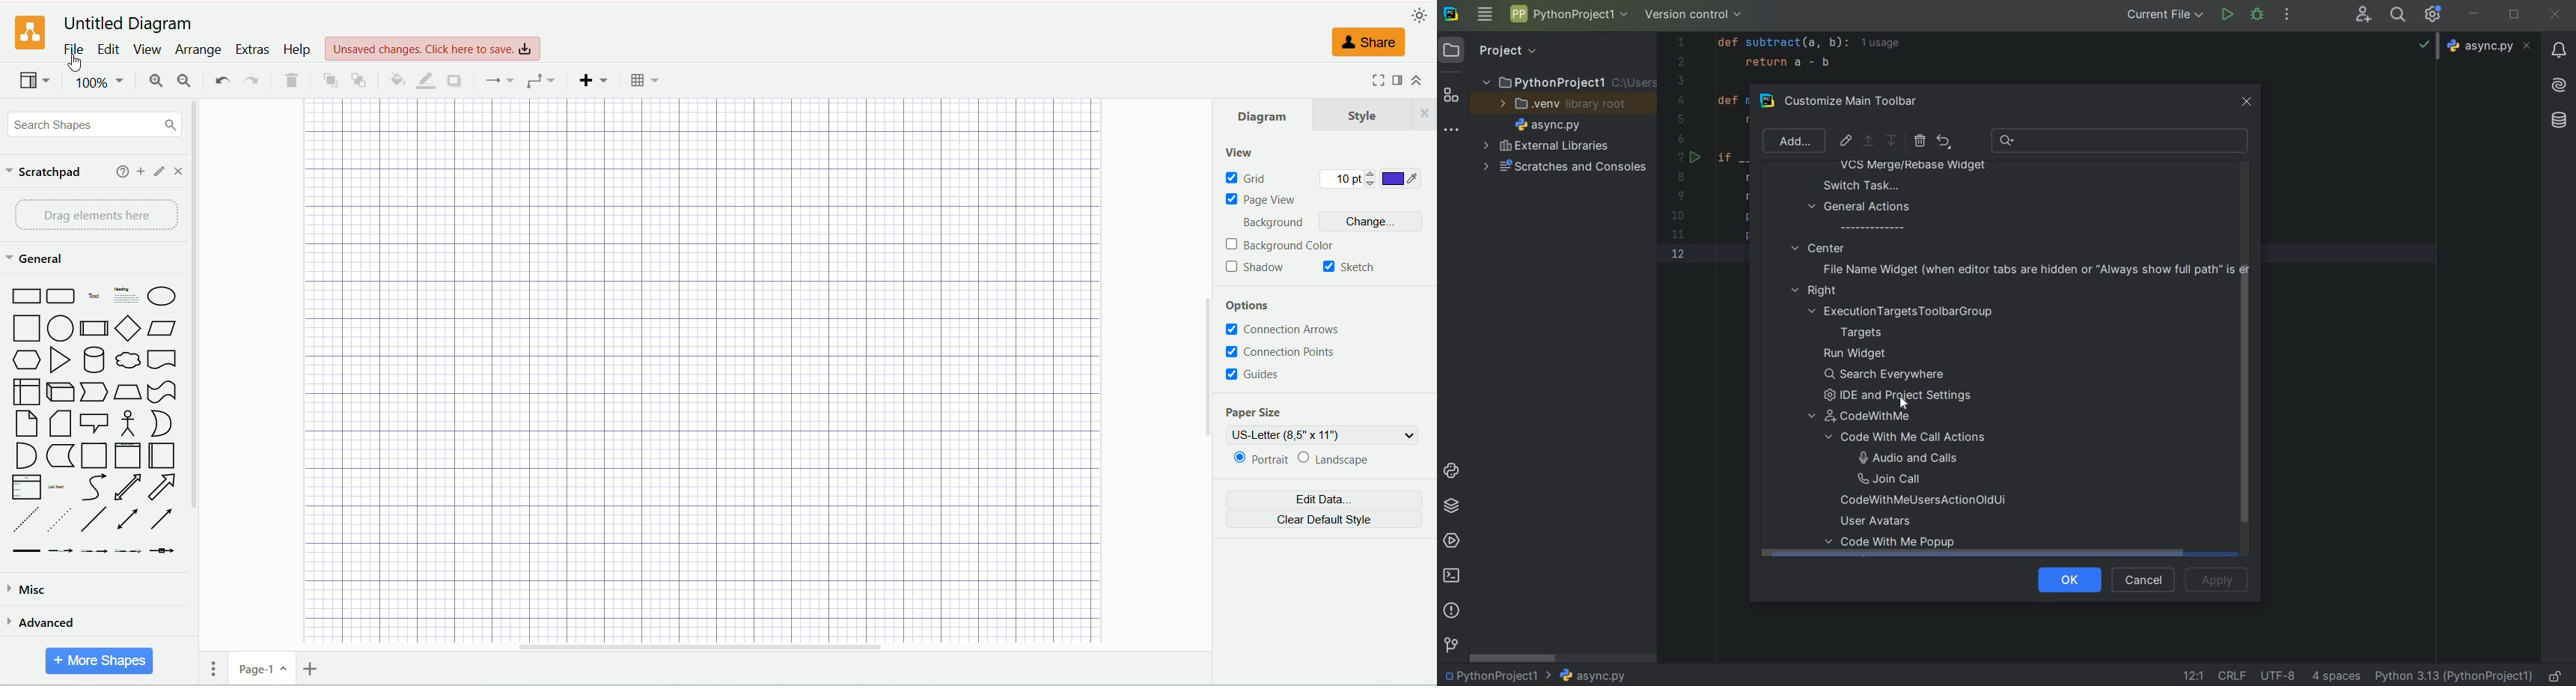  What do you see at coordinates (2243, 406) in the screenshot?
I see `scrollbar` at bounding box center [2243, 406].